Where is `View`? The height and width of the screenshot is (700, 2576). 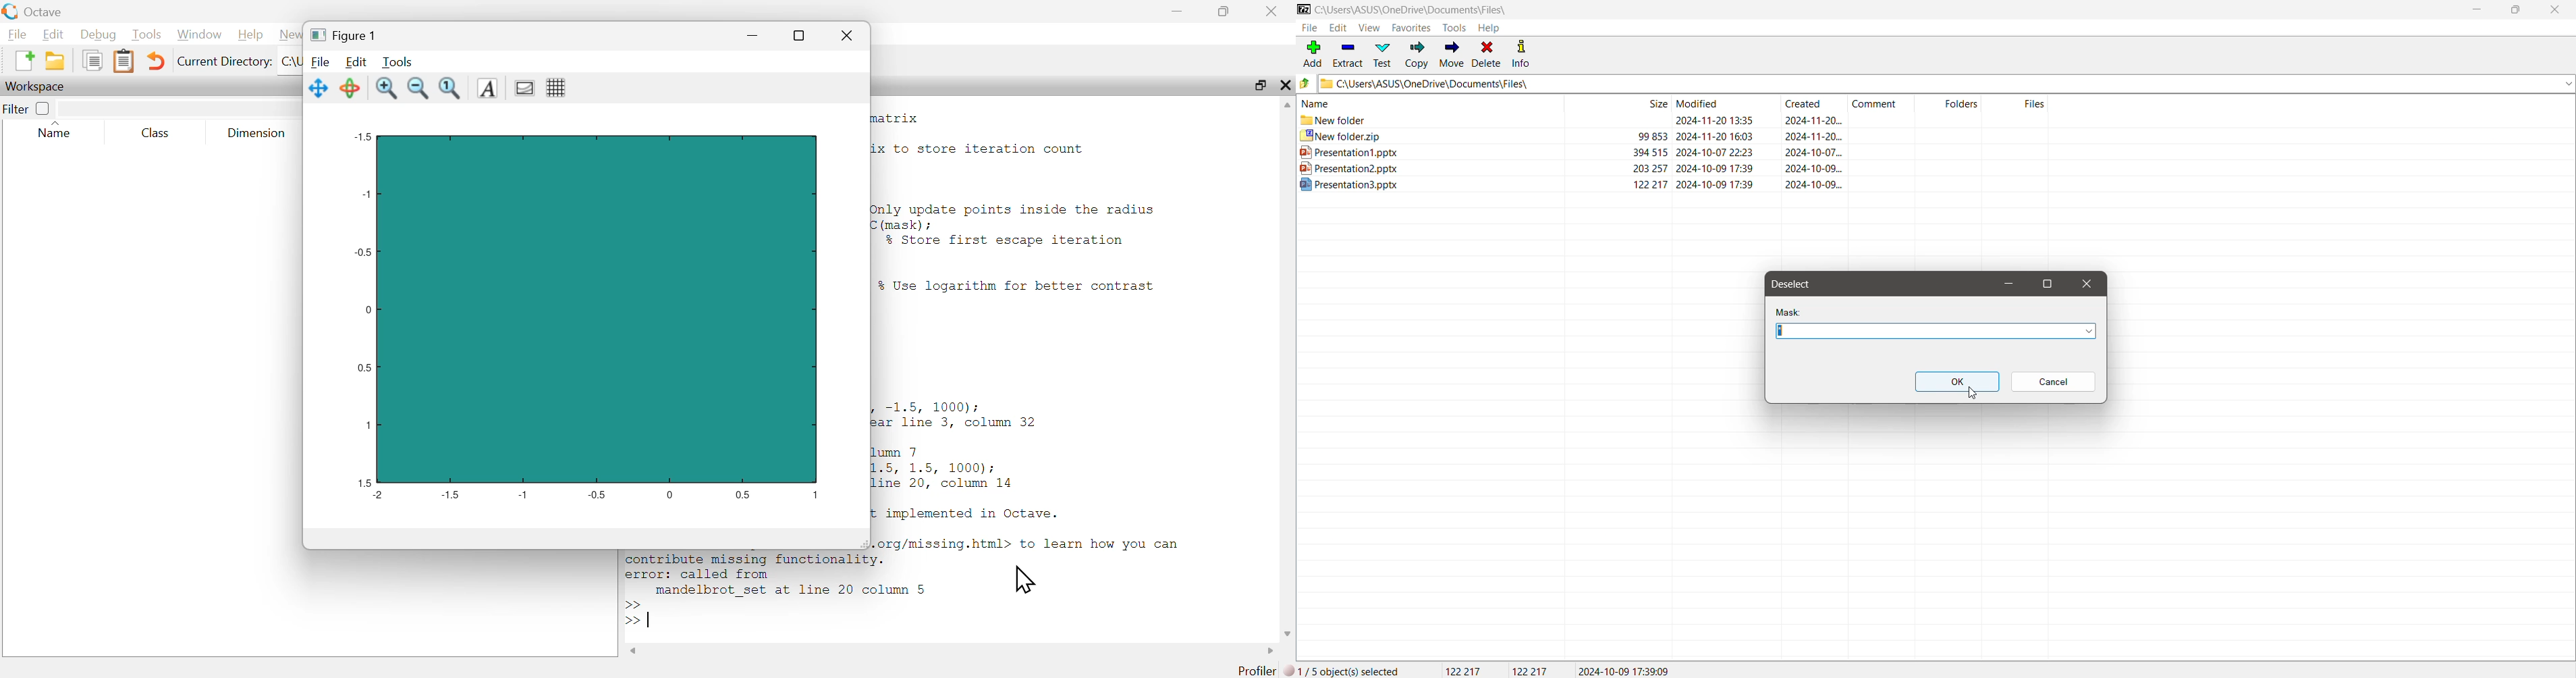
View is located at coordinates (1368, 28).